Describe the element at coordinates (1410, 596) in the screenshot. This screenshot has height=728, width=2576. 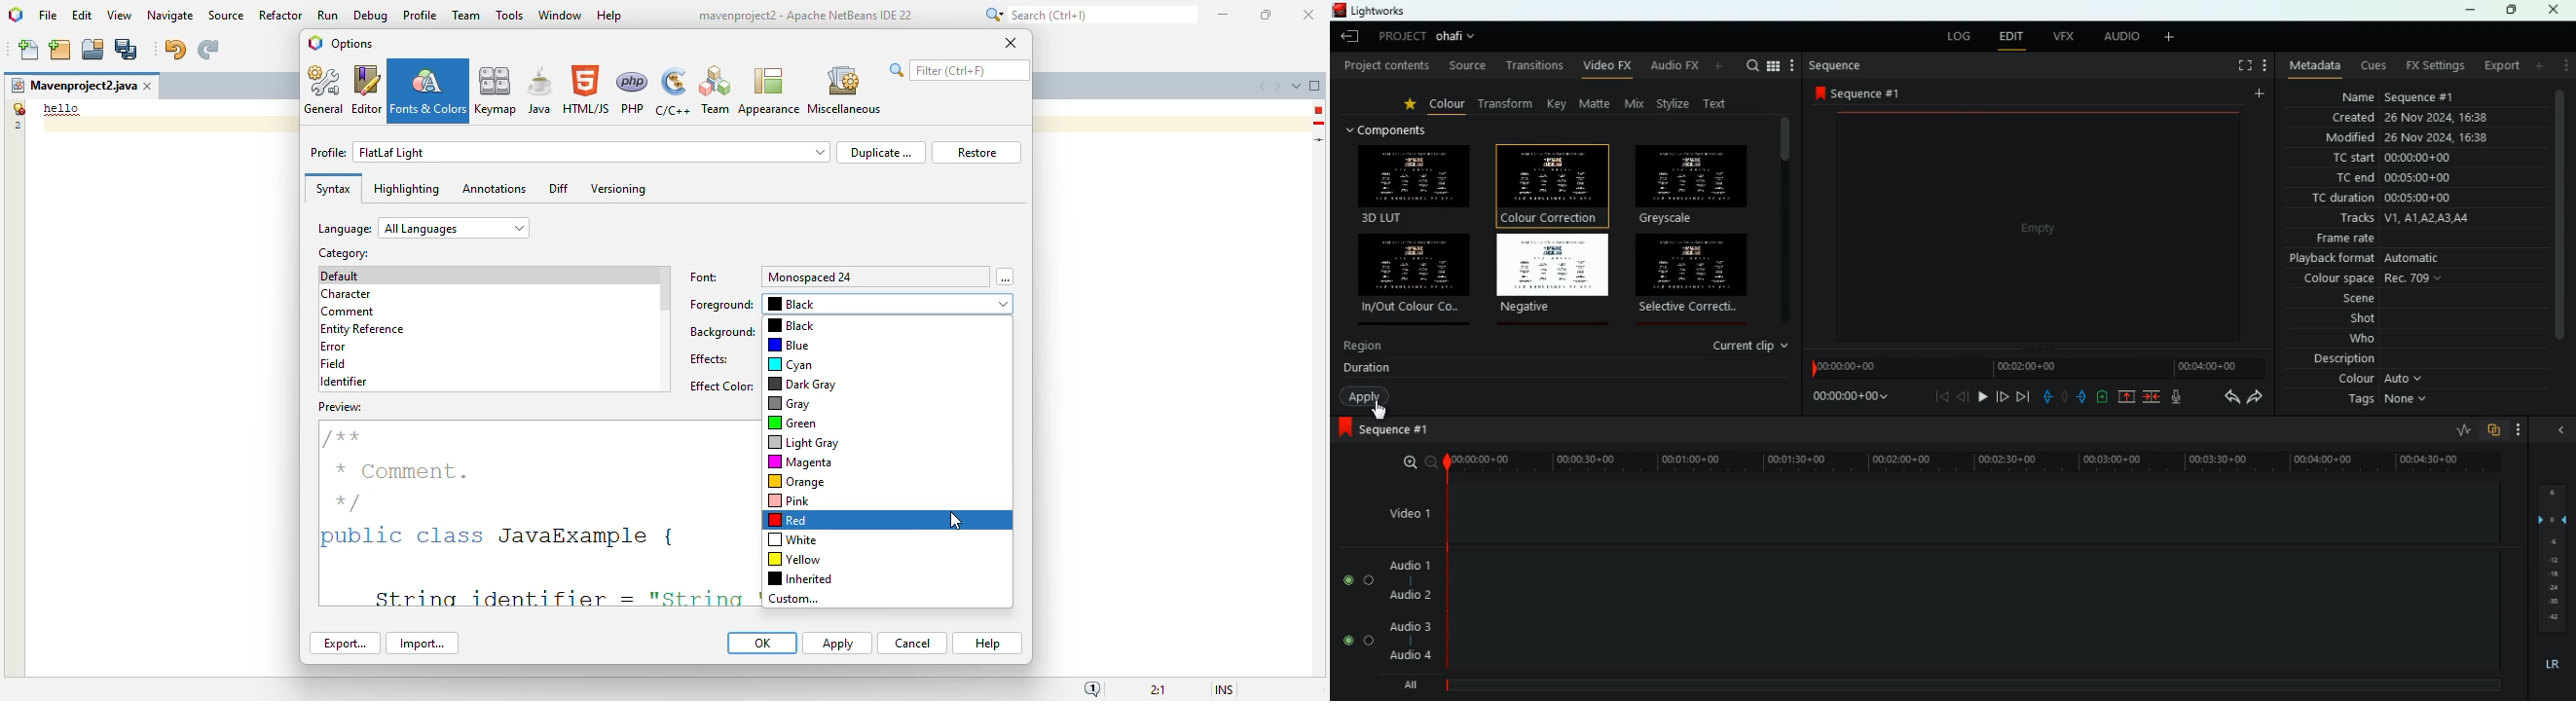
I see `audio 2` at that location.